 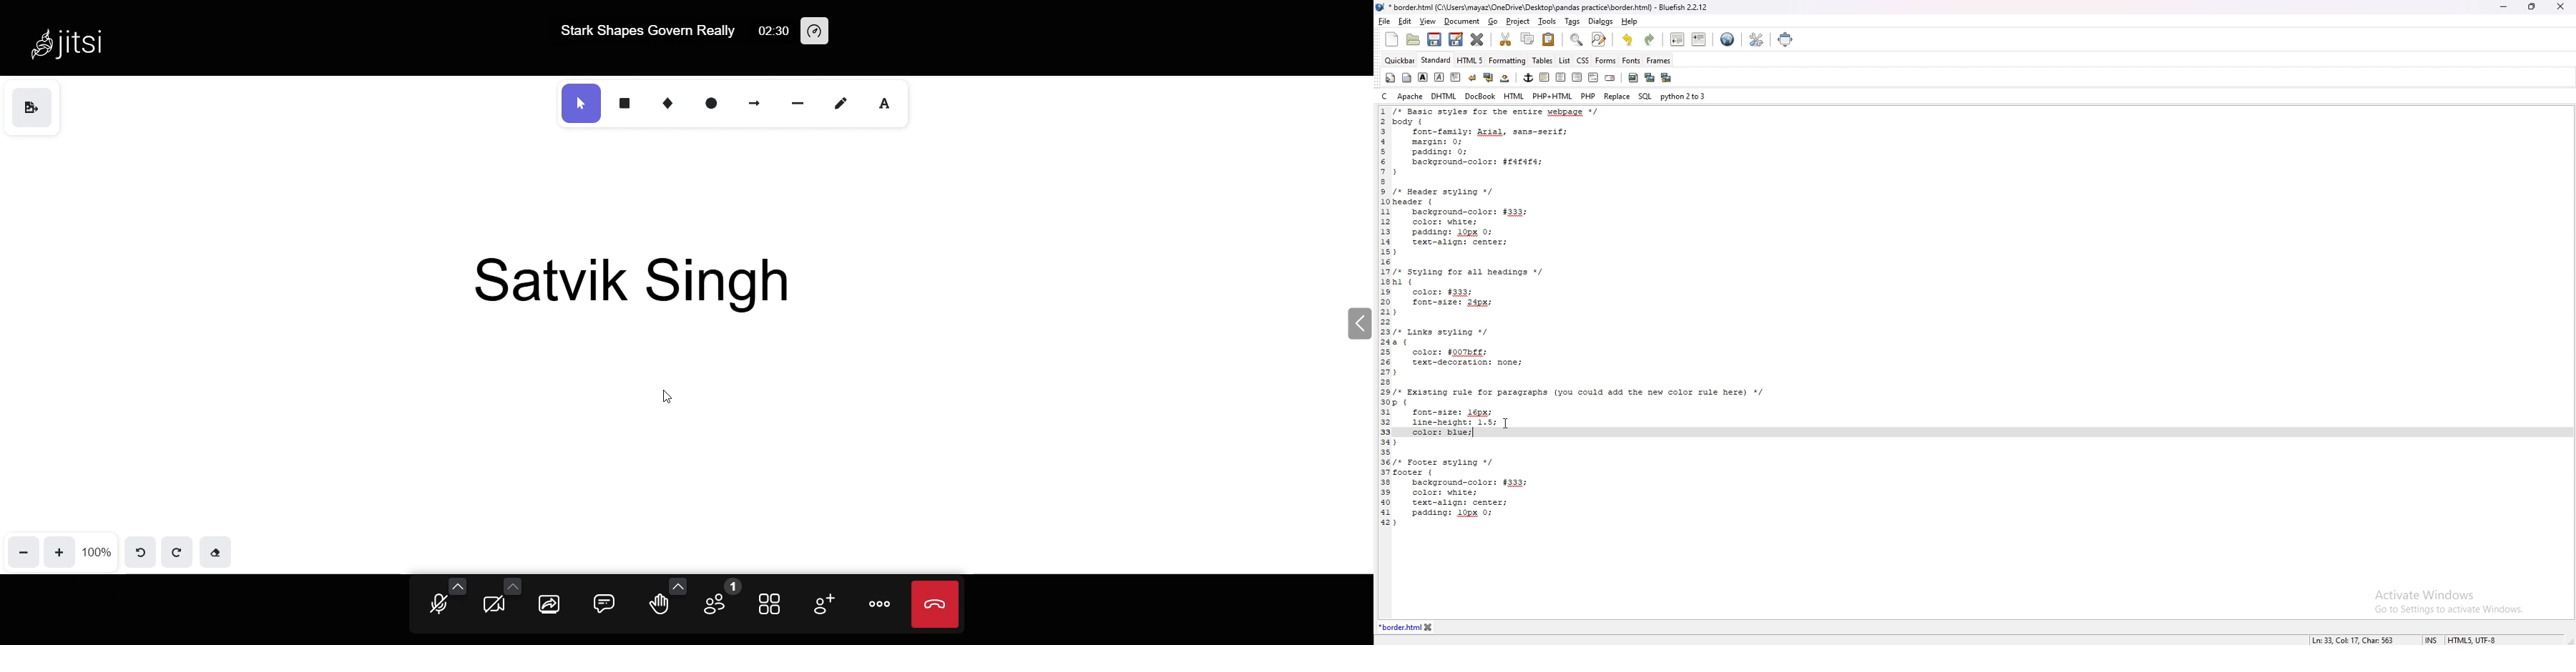 I want to click on bold, so click(x=1424, y=77).